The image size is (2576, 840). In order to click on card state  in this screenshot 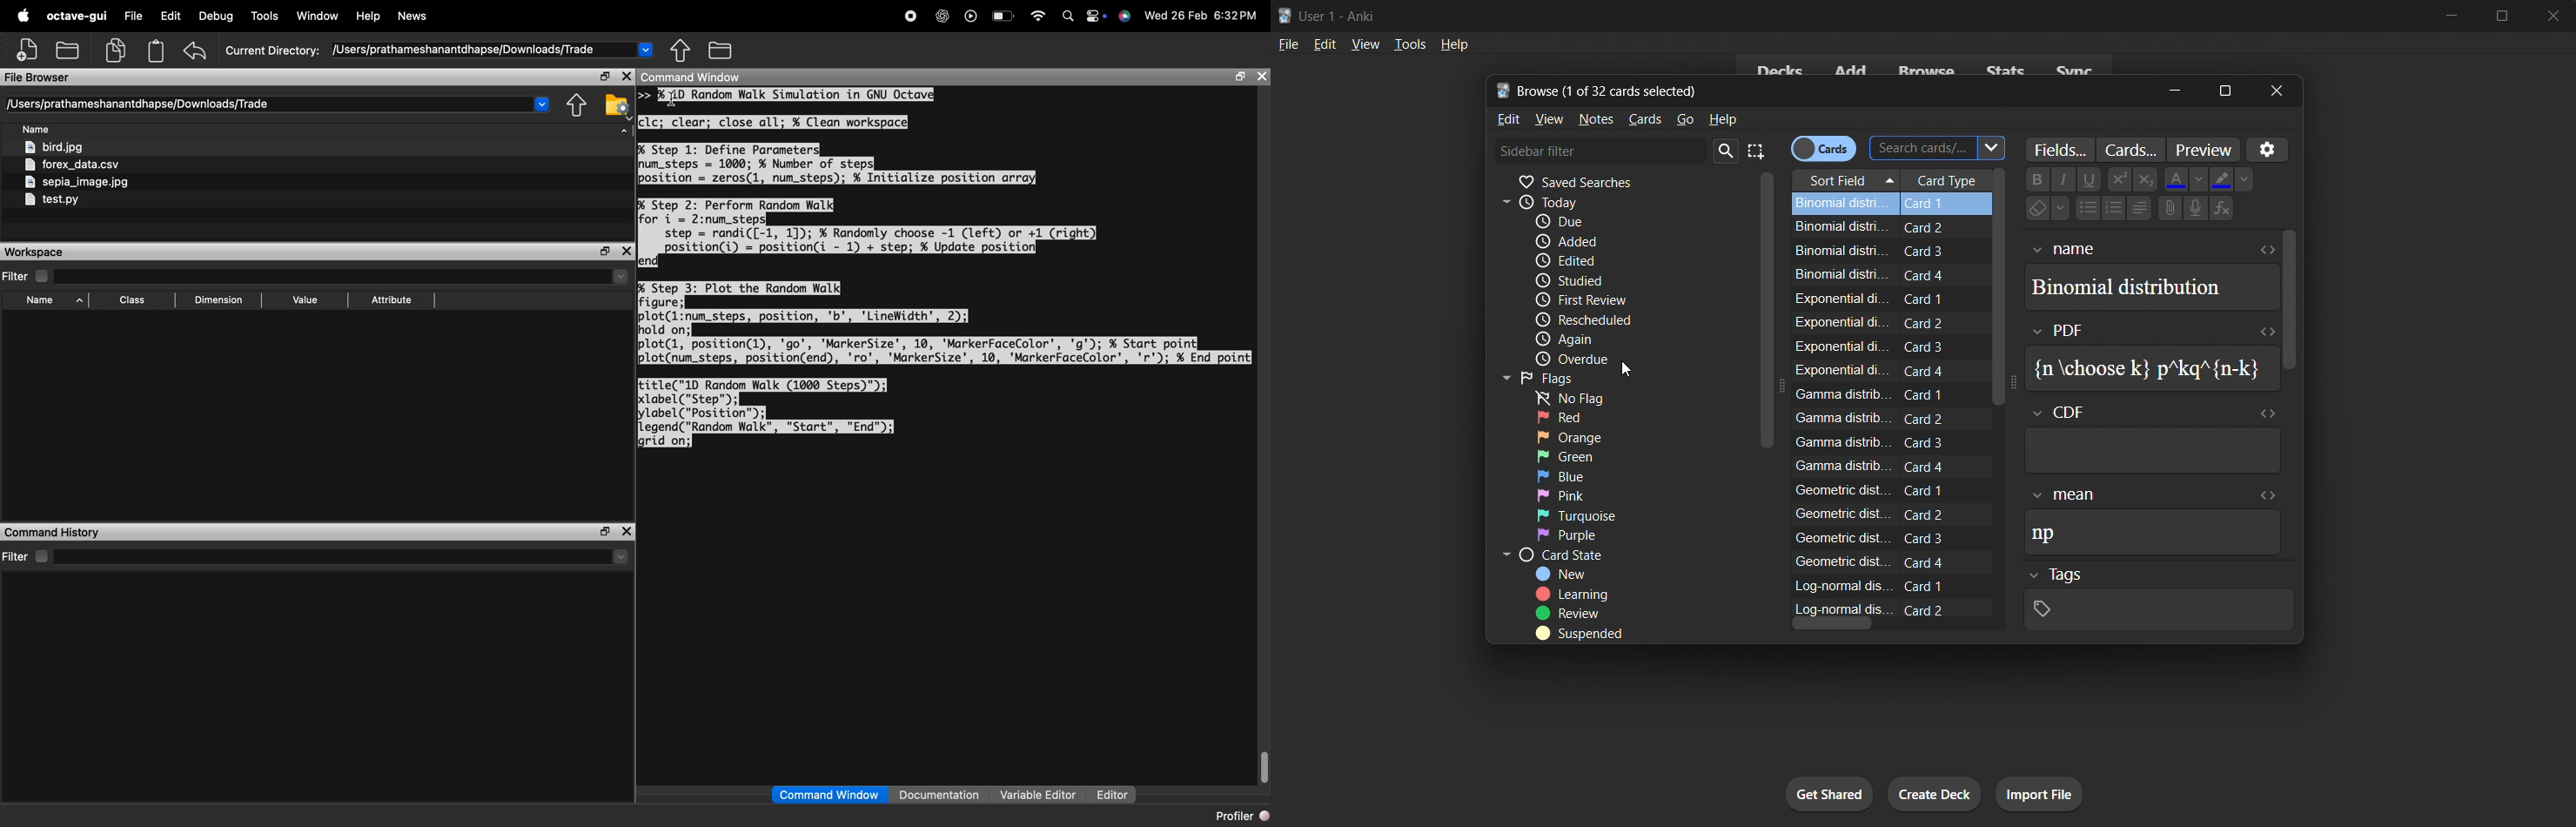, I will do `click(1613, 555)`.